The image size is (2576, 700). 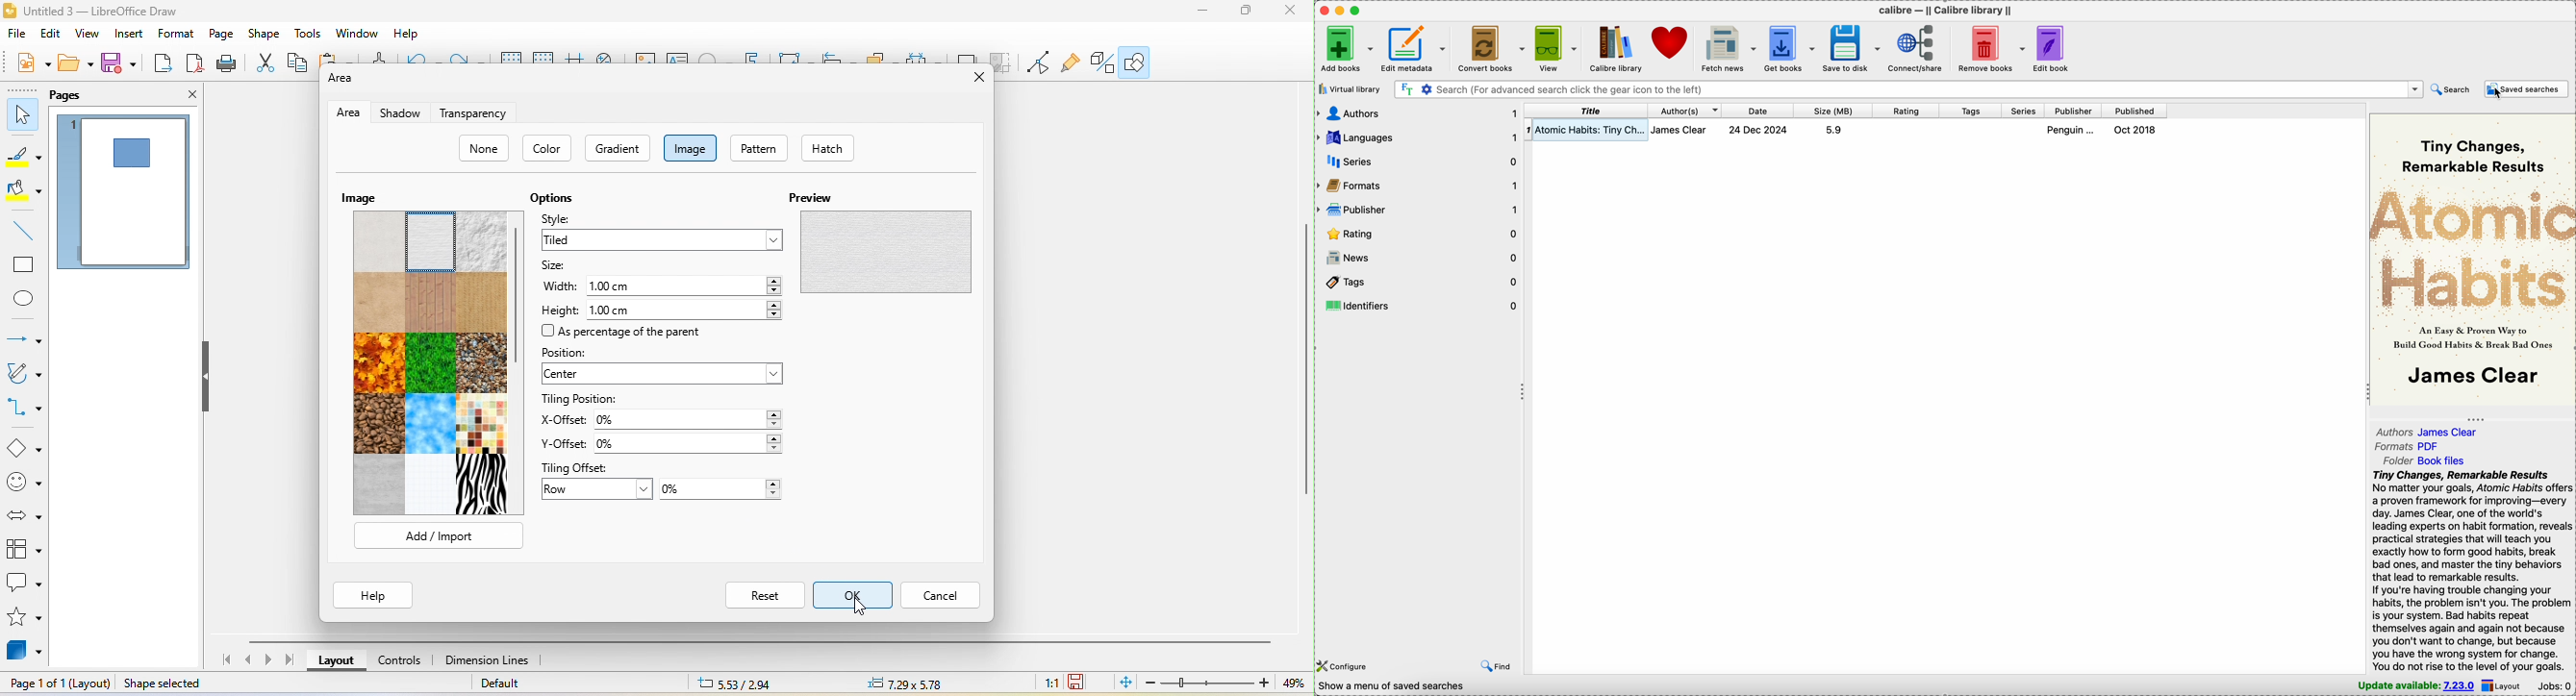 I want to click on Oct 2018, so click(x=2136, y=130).